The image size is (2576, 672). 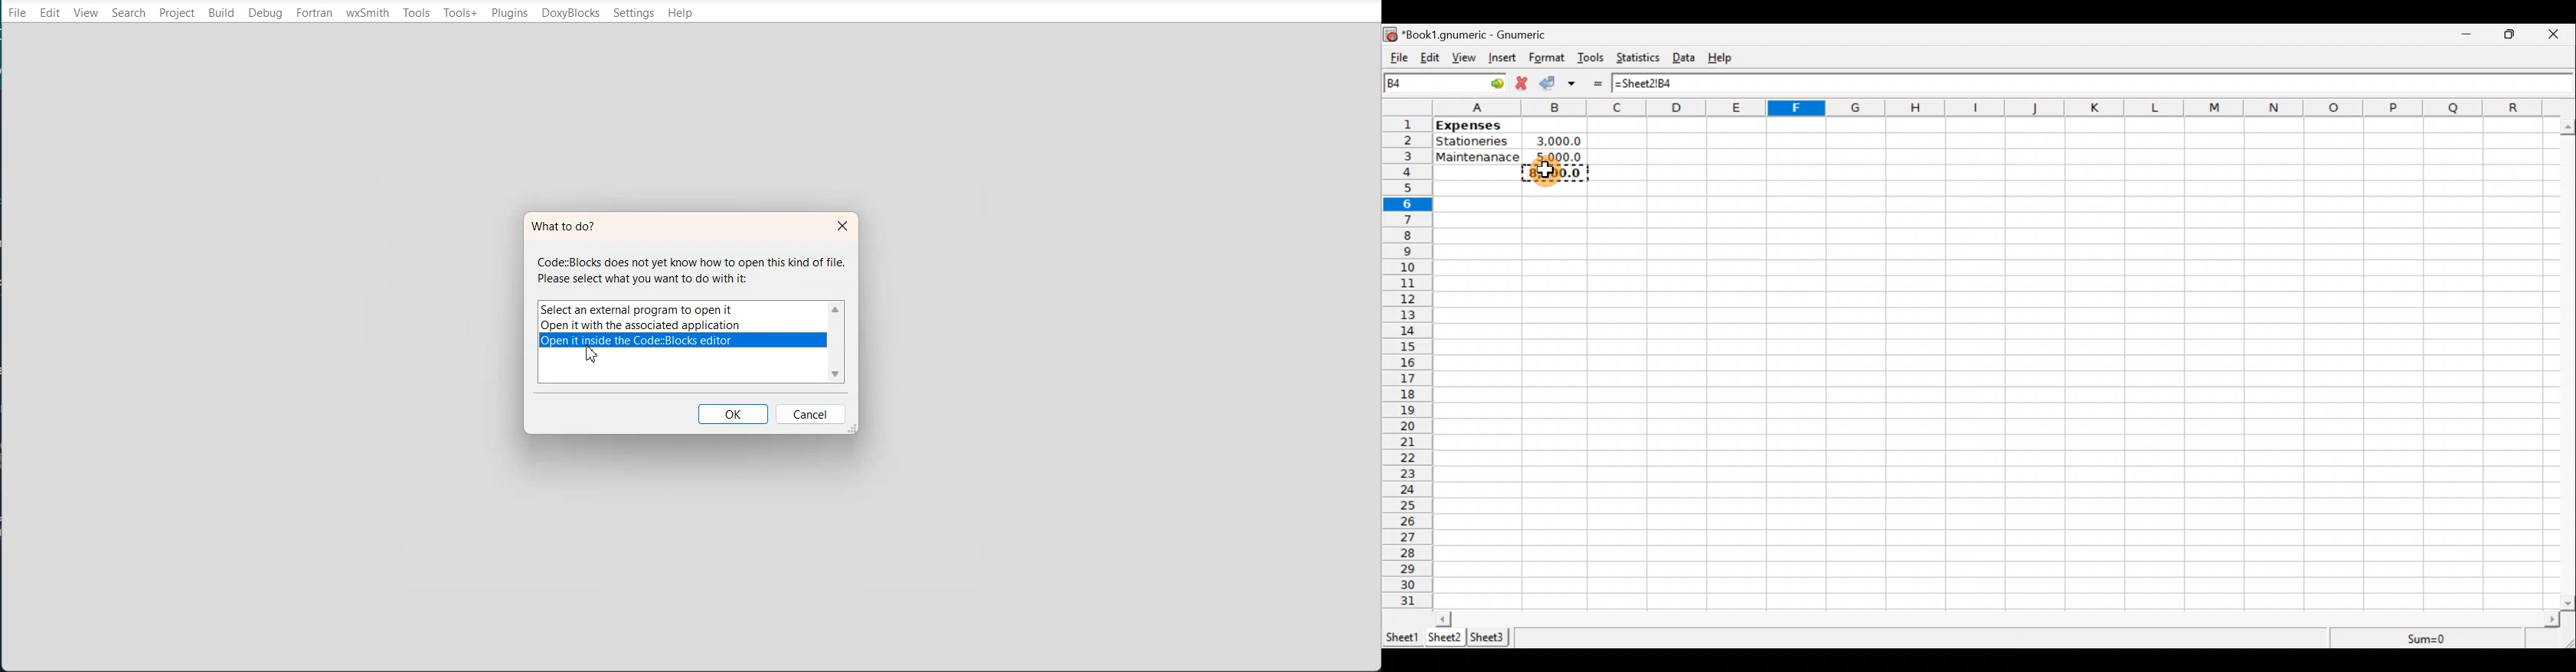 I want to click on “Book1.gnumeric - Gnumeric, so click(x=1481, y=35).